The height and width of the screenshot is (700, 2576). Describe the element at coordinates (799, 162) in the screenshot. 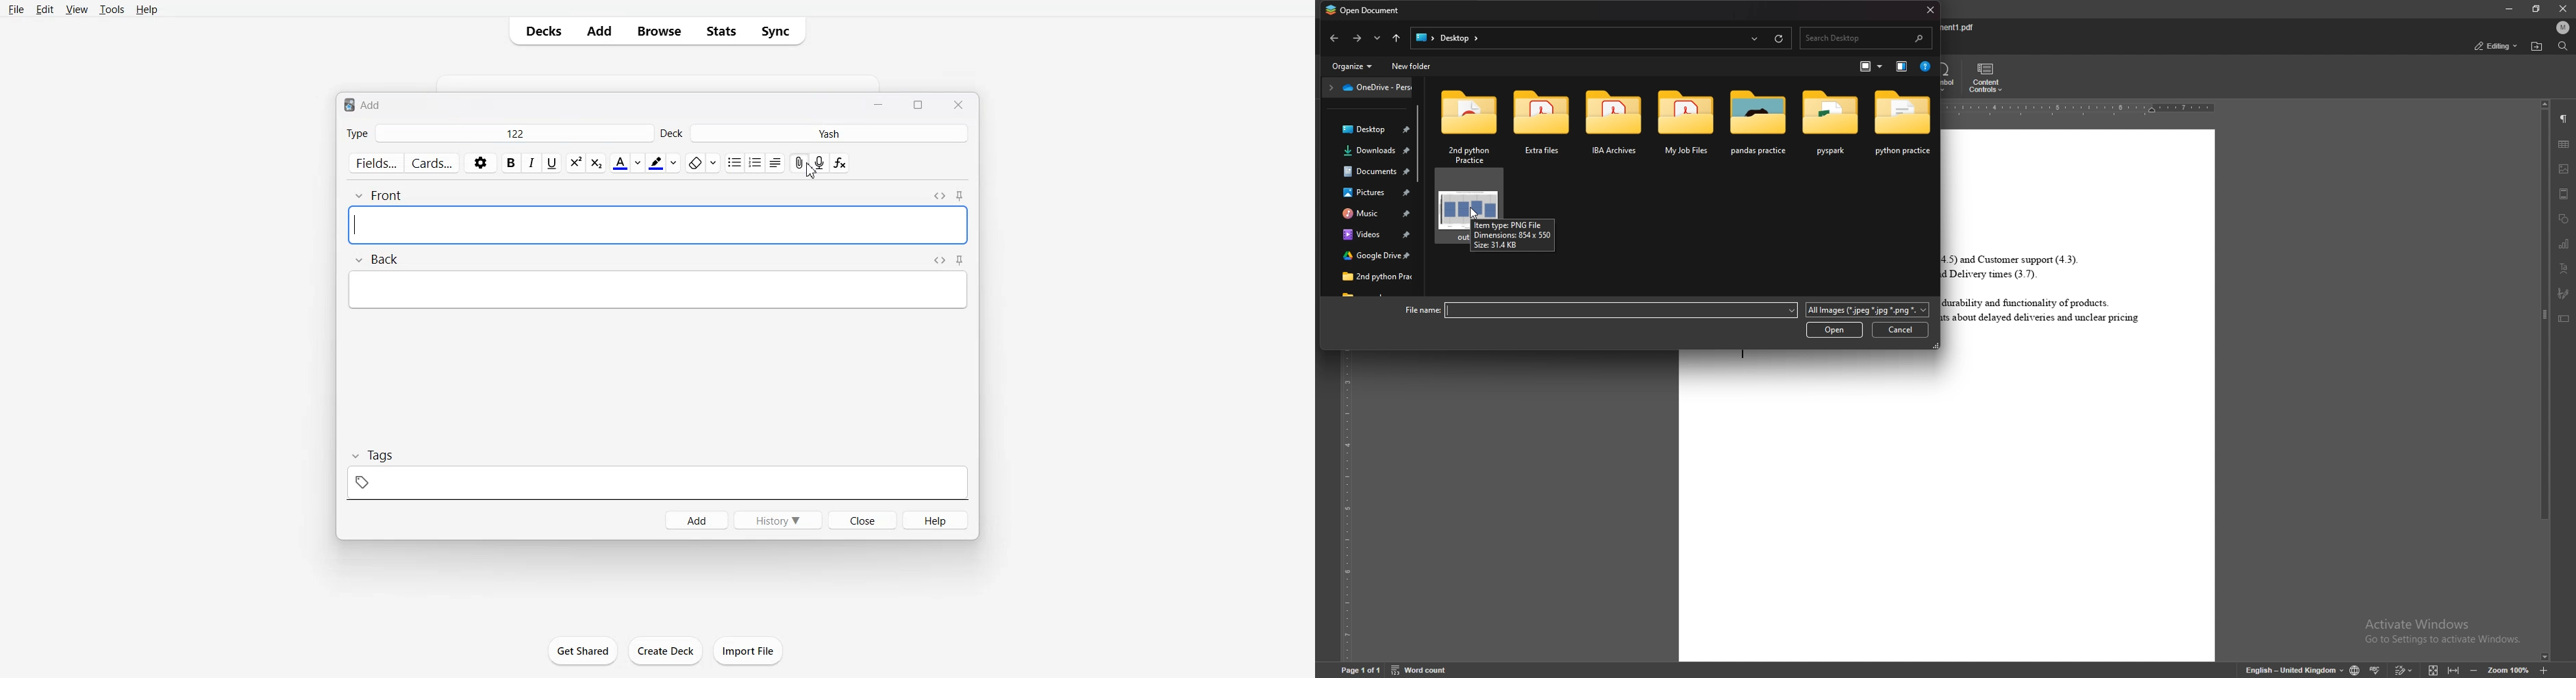

I see `Attach file` at that location.